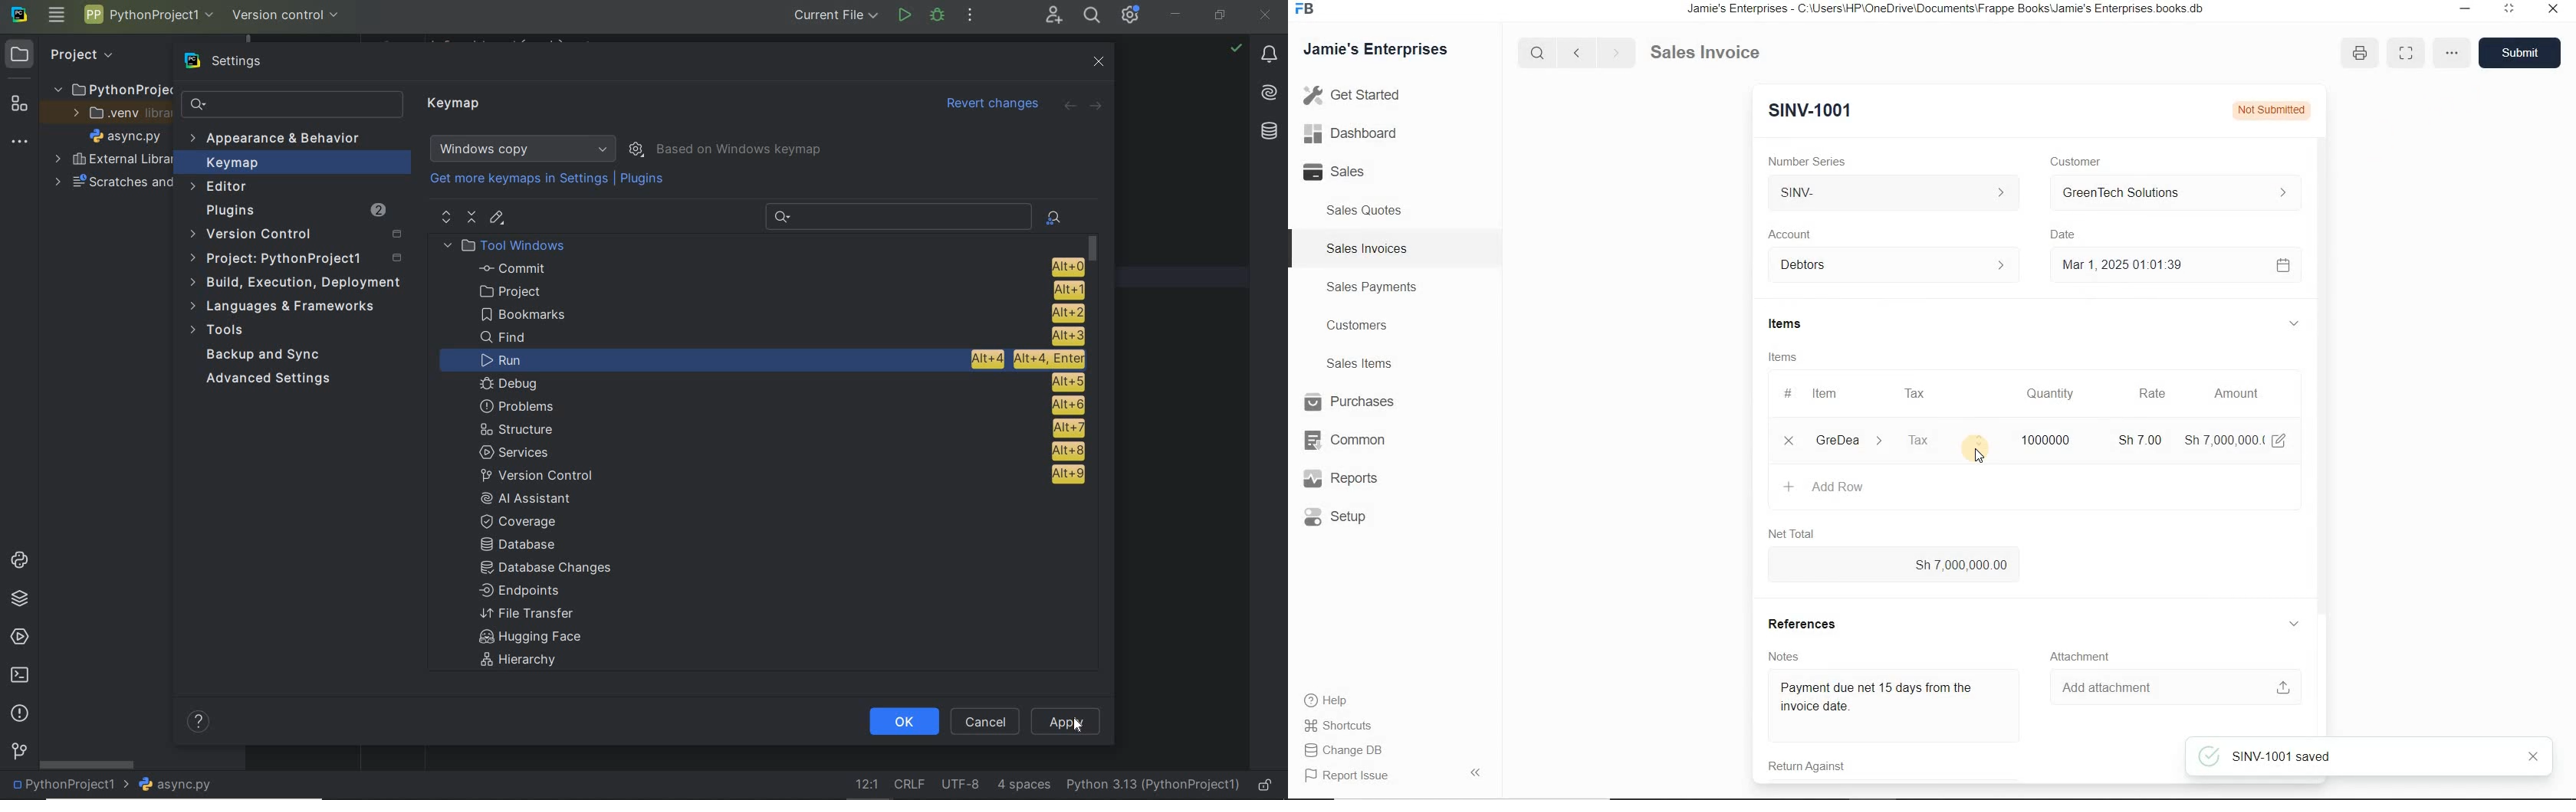  What do you see at coordinates (1365, 248) in the screenshot?
I see `Sales Invoices` at bounding box center [1365, 248].